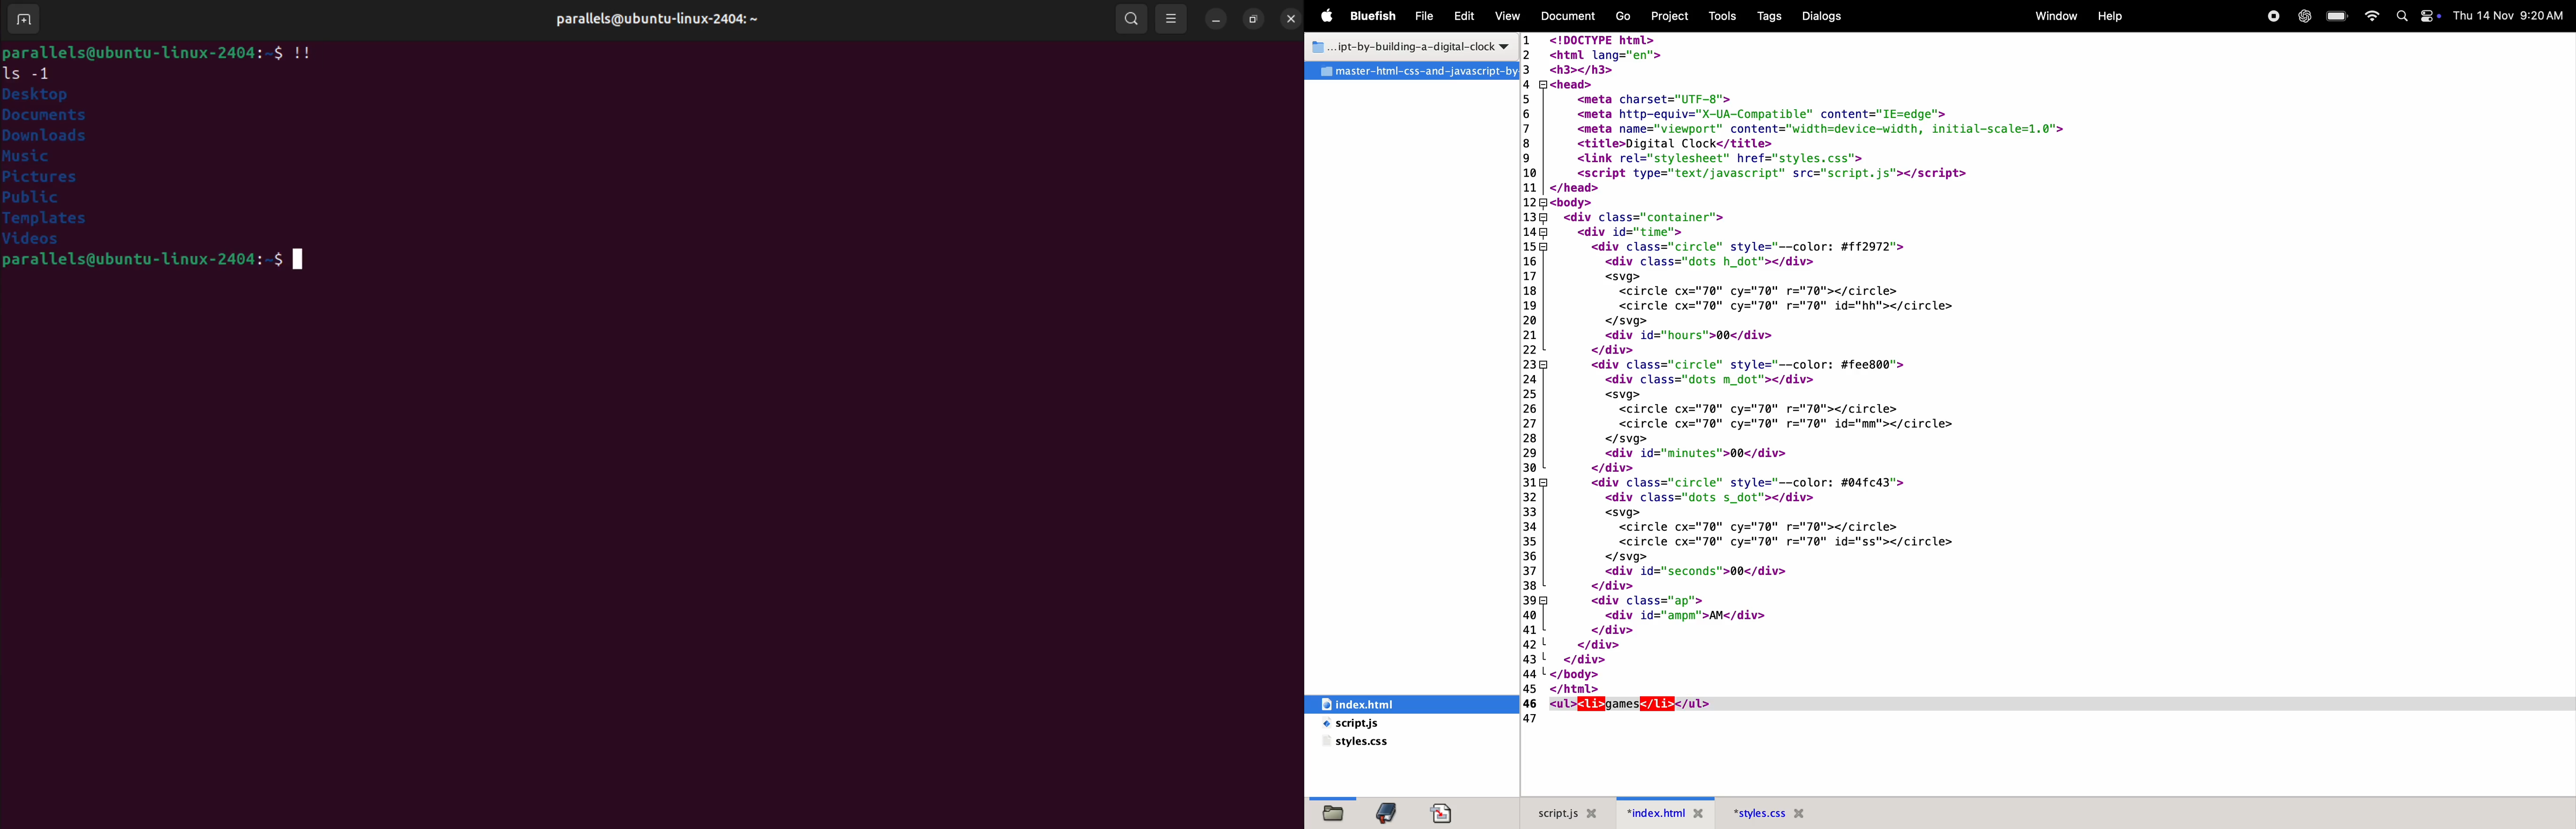 The image size is (2576, 840). What do you see at coordinates (1391, 813) in the screenshot?
I see `bookmark` at bounding box center [1391, 813].